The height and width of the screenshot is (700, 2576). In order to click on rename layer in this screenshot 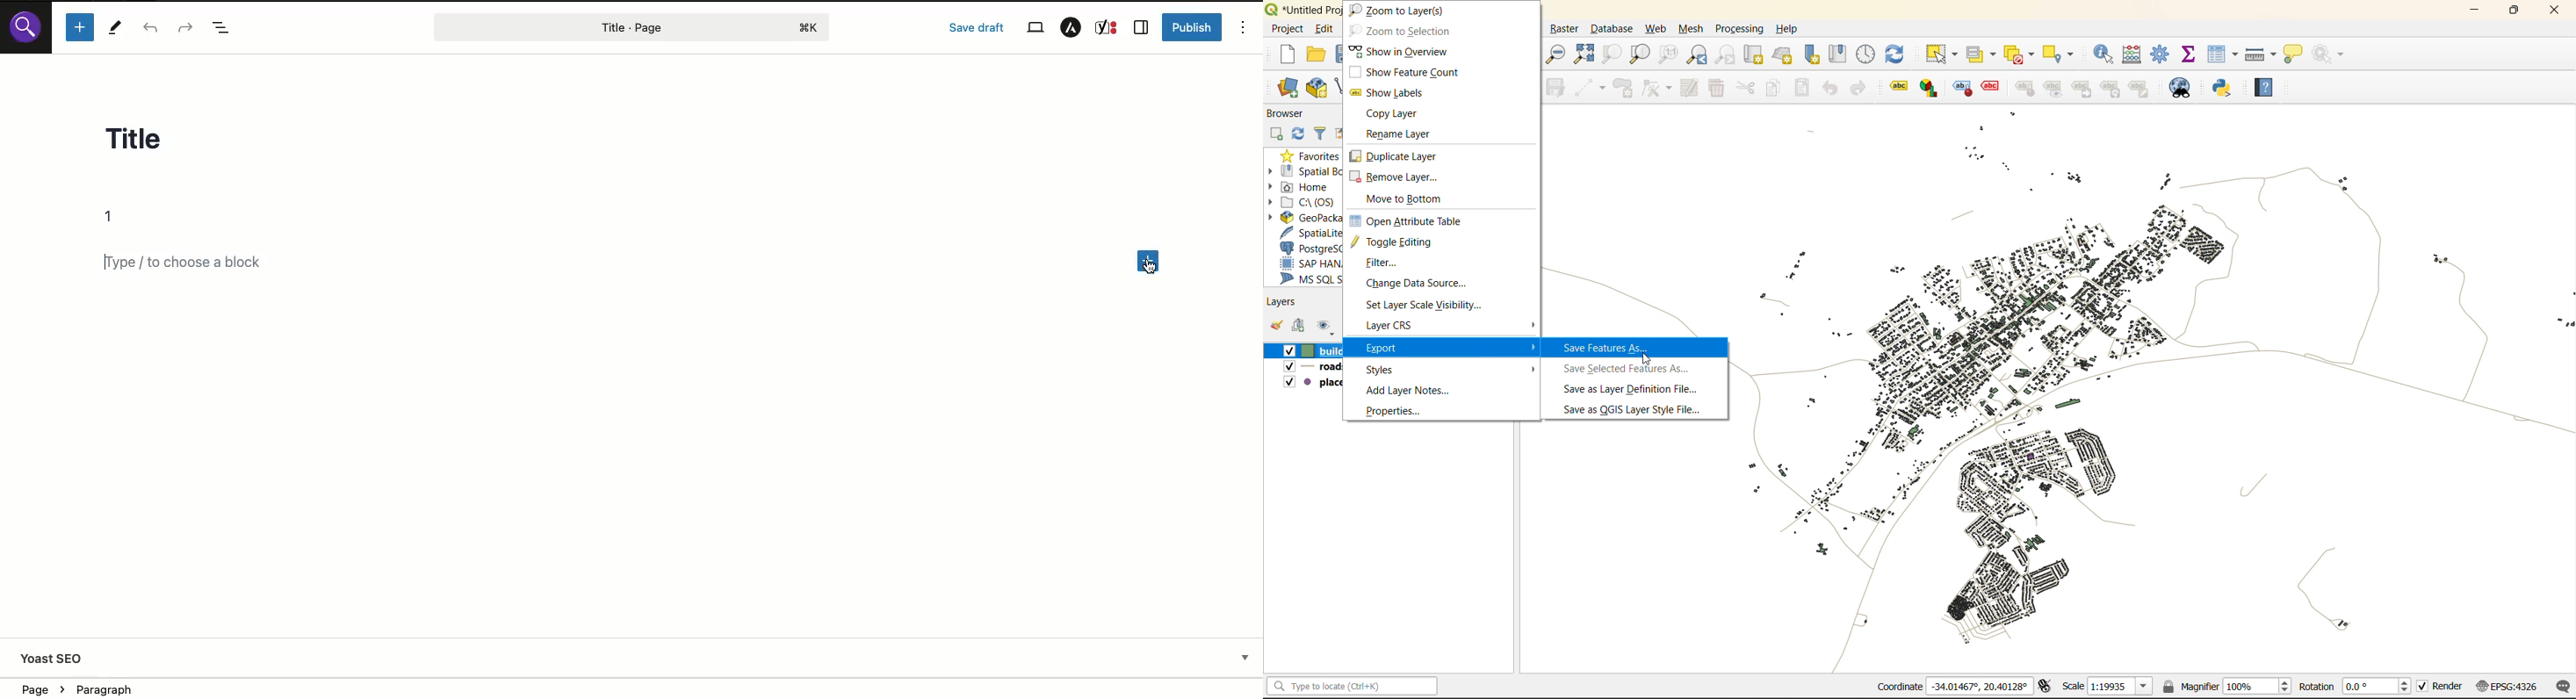, I will do `click(1402, 133)`.